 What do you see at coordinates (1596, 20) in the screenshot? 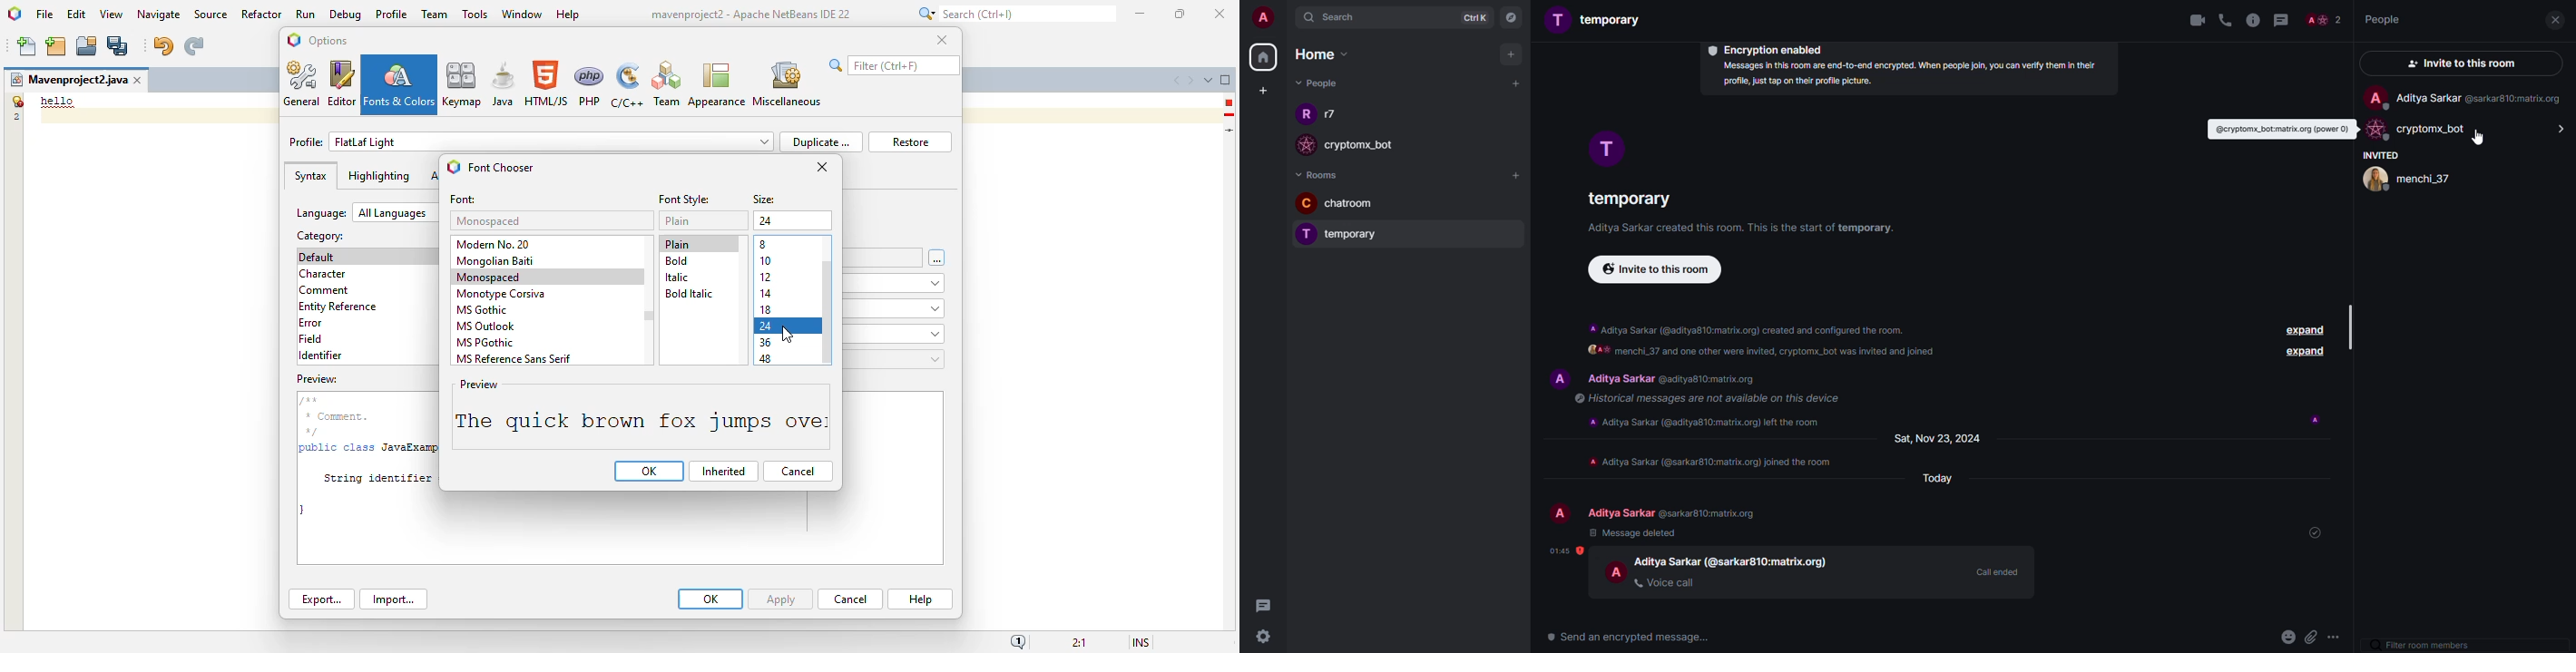
I see `room` at bounding box center [1596, 20].